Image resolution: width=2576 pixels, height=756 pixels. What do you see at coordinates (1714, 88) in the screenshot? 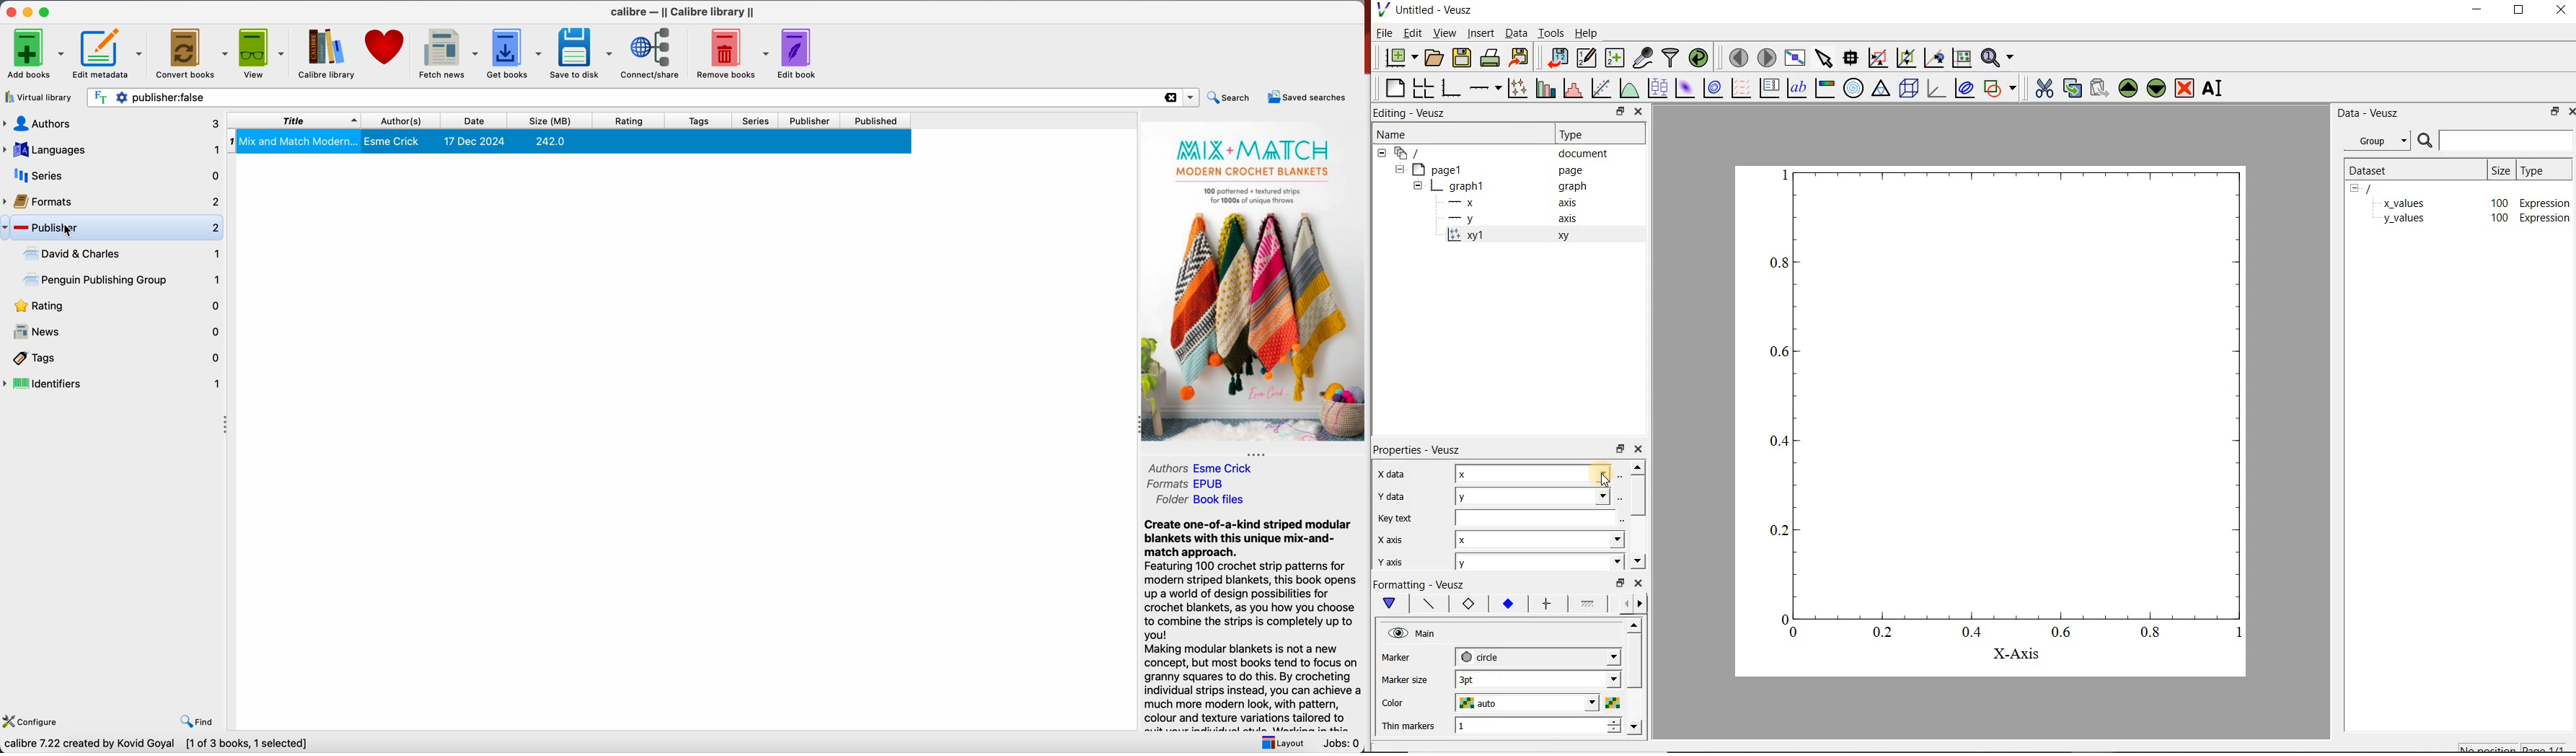
I see `plot 2d dataset as contours` at bounding box center [1714, 88].